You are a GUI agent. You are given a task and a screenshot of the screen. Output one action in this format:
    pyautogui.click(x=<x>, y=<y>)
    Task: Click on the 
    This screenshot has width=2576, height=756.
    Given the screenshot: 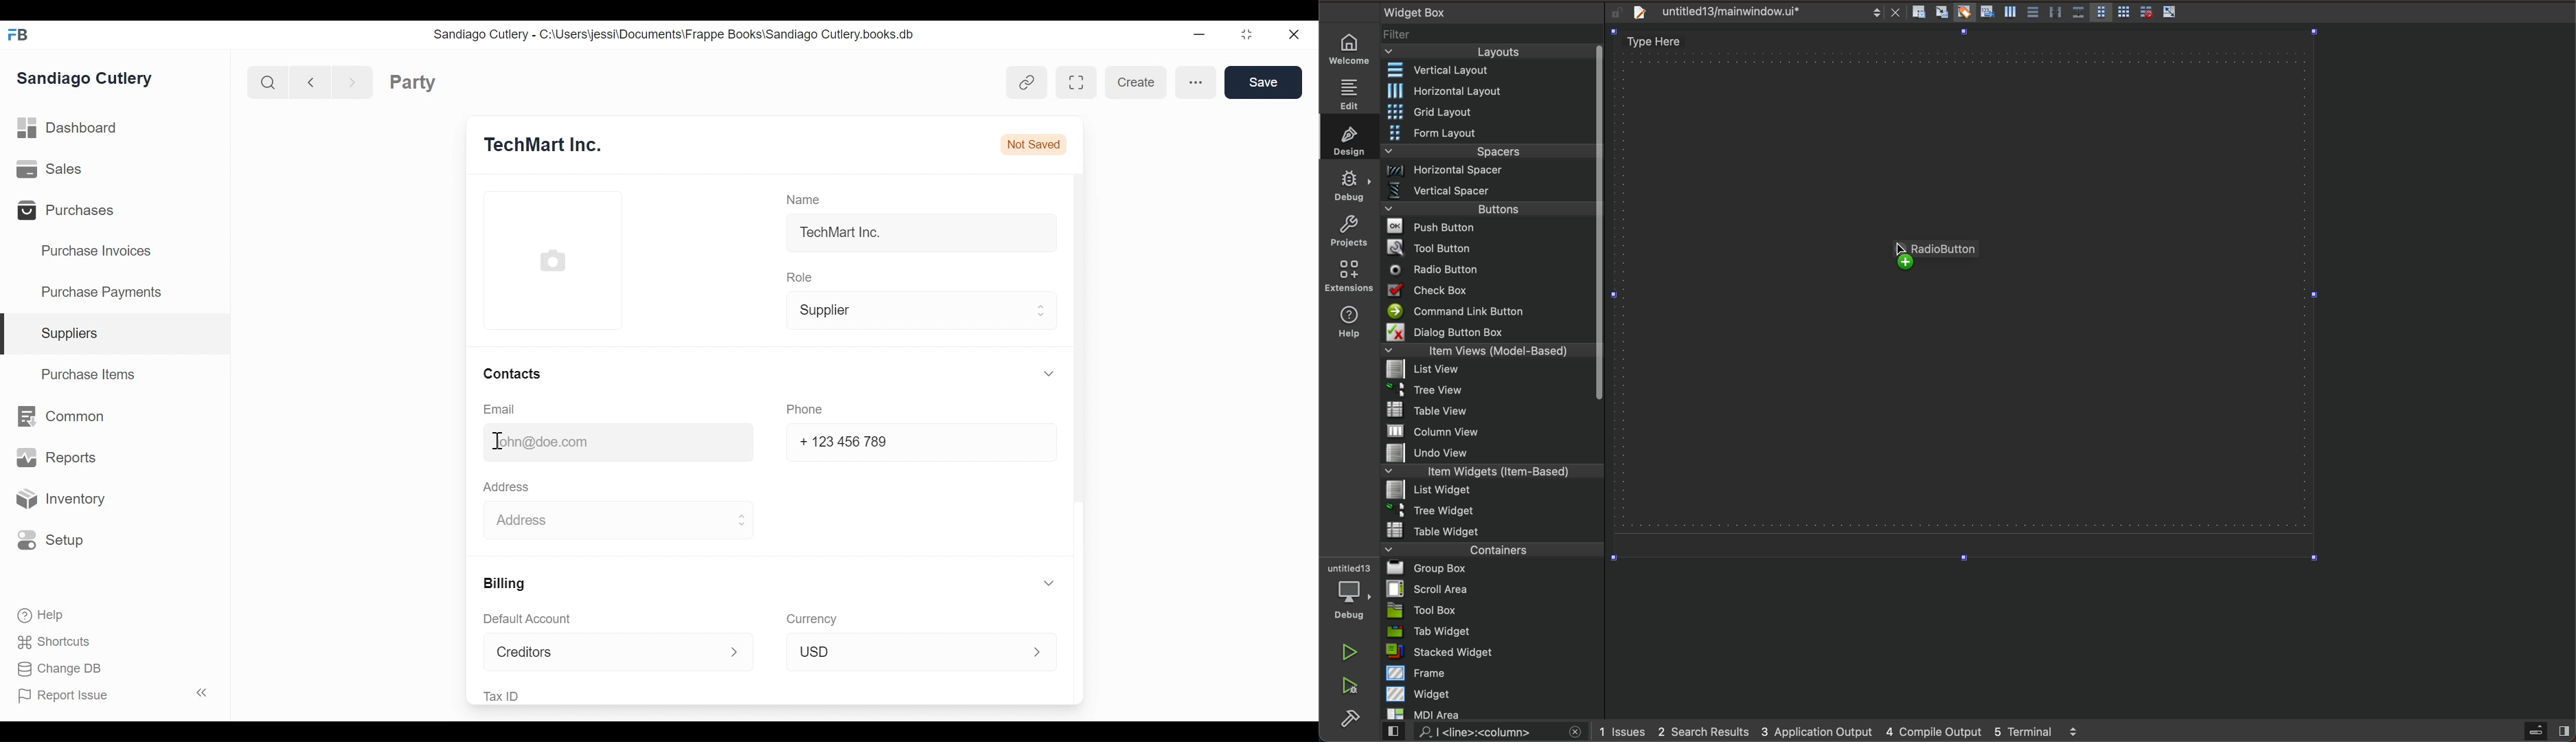 What is the action you would take?
    pyautogui.click(x=1496, y=91)
    